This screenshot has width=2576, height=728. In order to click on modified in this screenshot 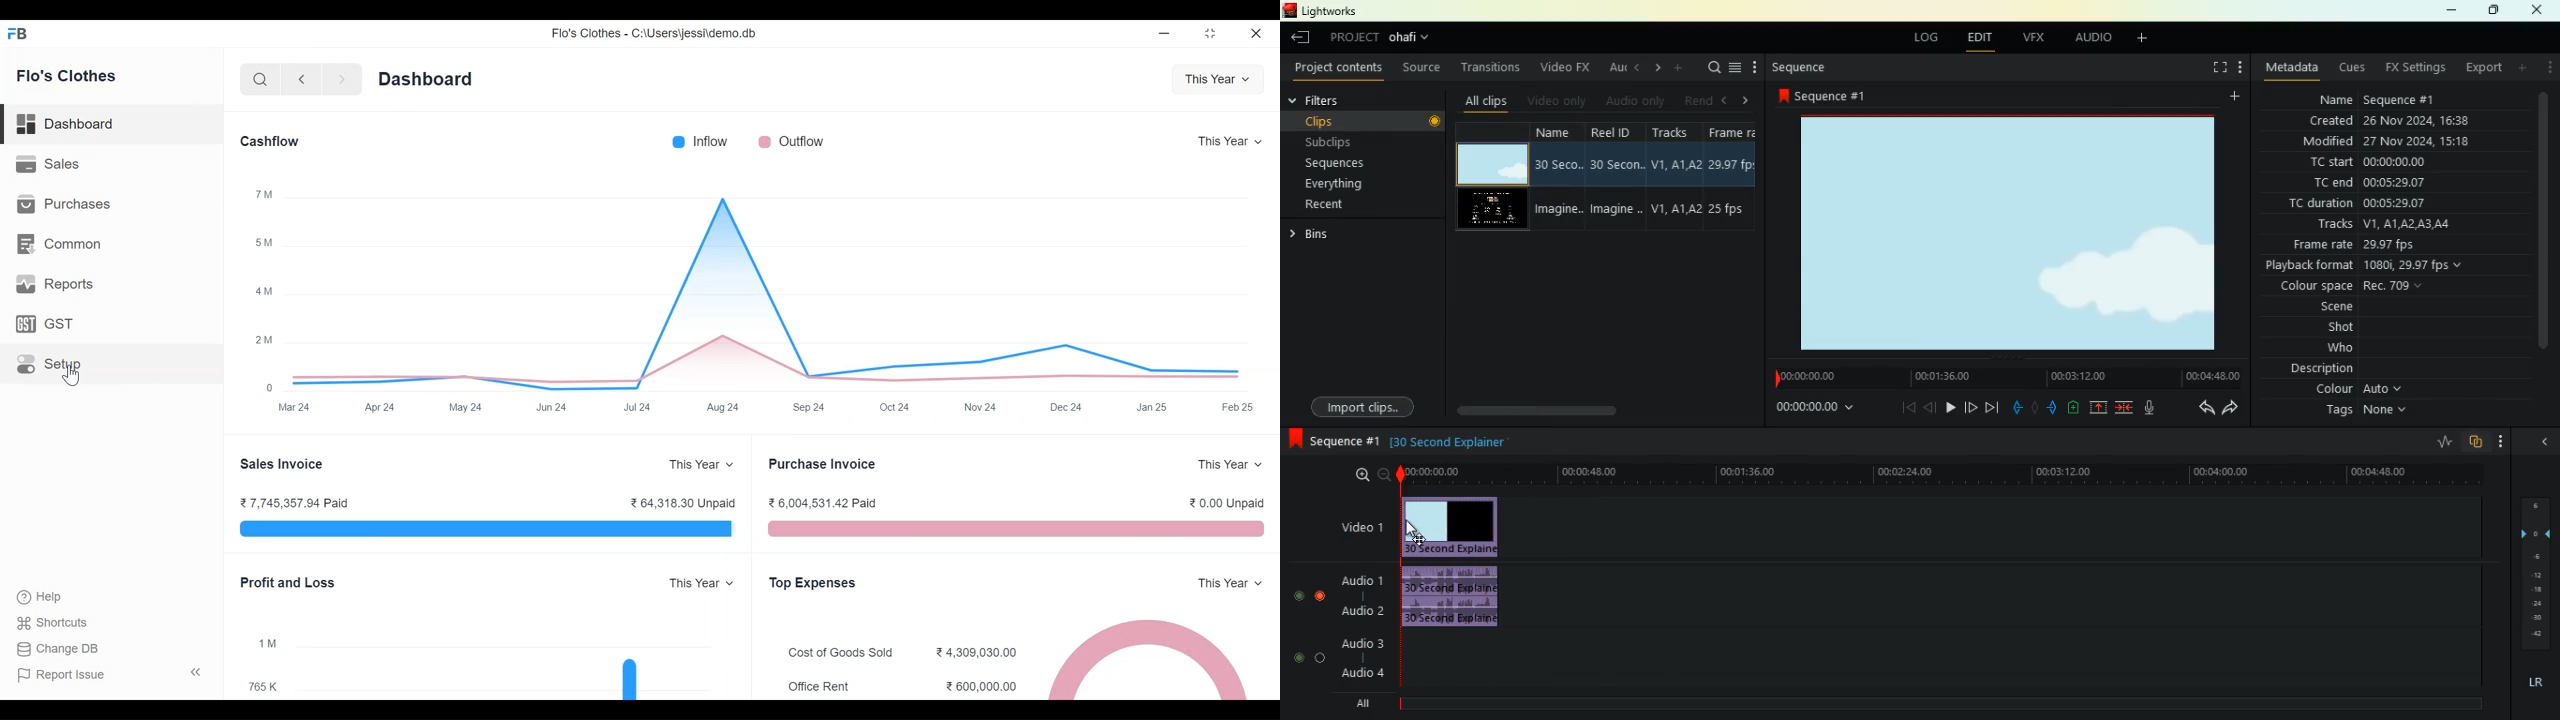, I will do `click(2382, 142)`.